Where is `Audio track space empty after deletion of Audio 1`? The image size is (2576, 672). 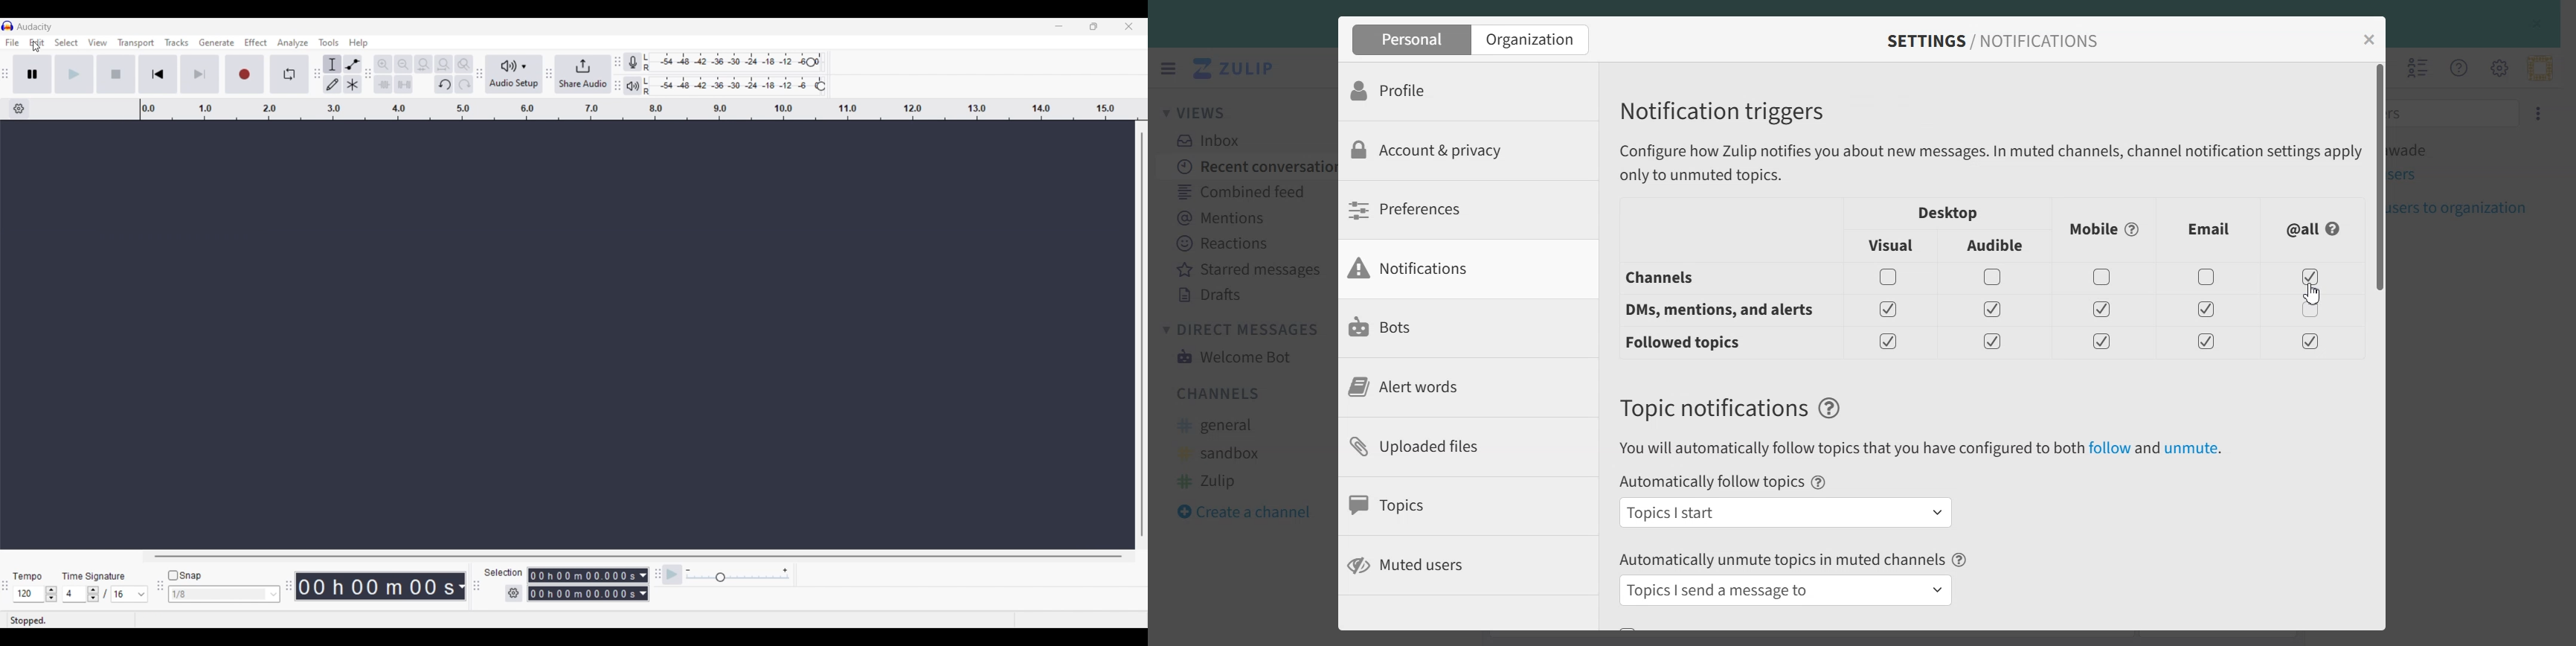 Audio track space empty after deletion of Audio 1 is located at coordinates (564, 336).